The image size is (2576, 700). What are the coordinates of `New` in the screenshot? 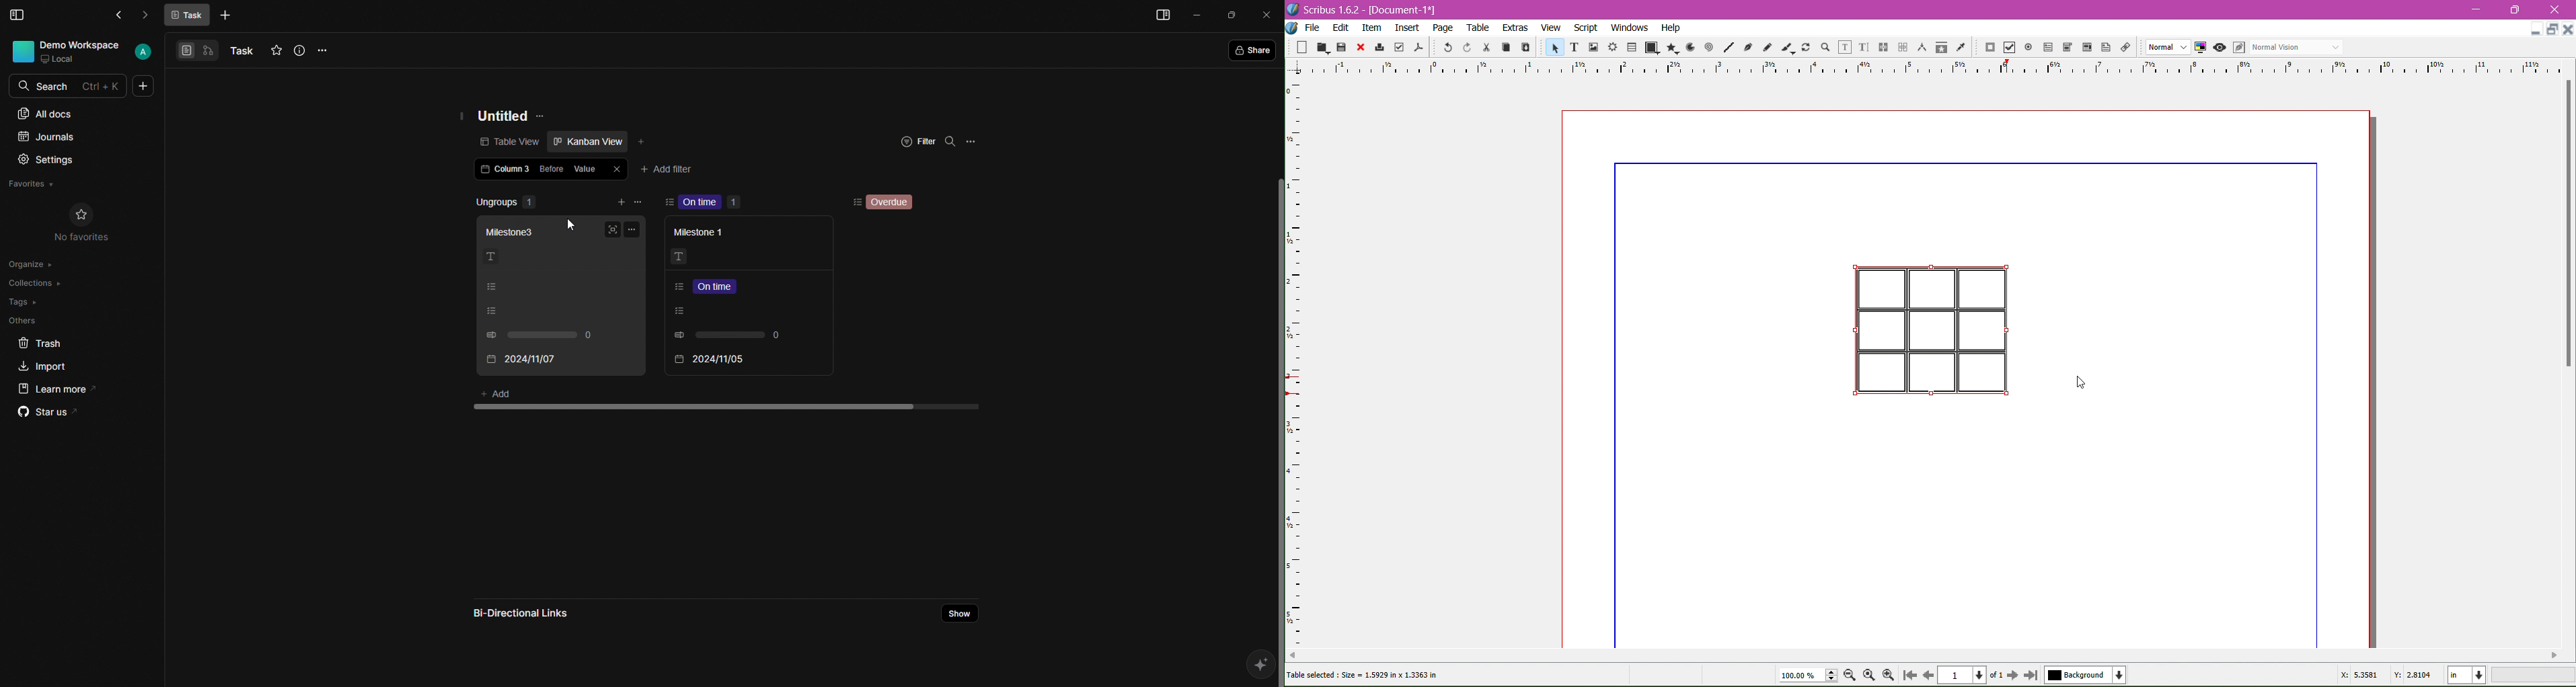 It's located at (1303, 46).